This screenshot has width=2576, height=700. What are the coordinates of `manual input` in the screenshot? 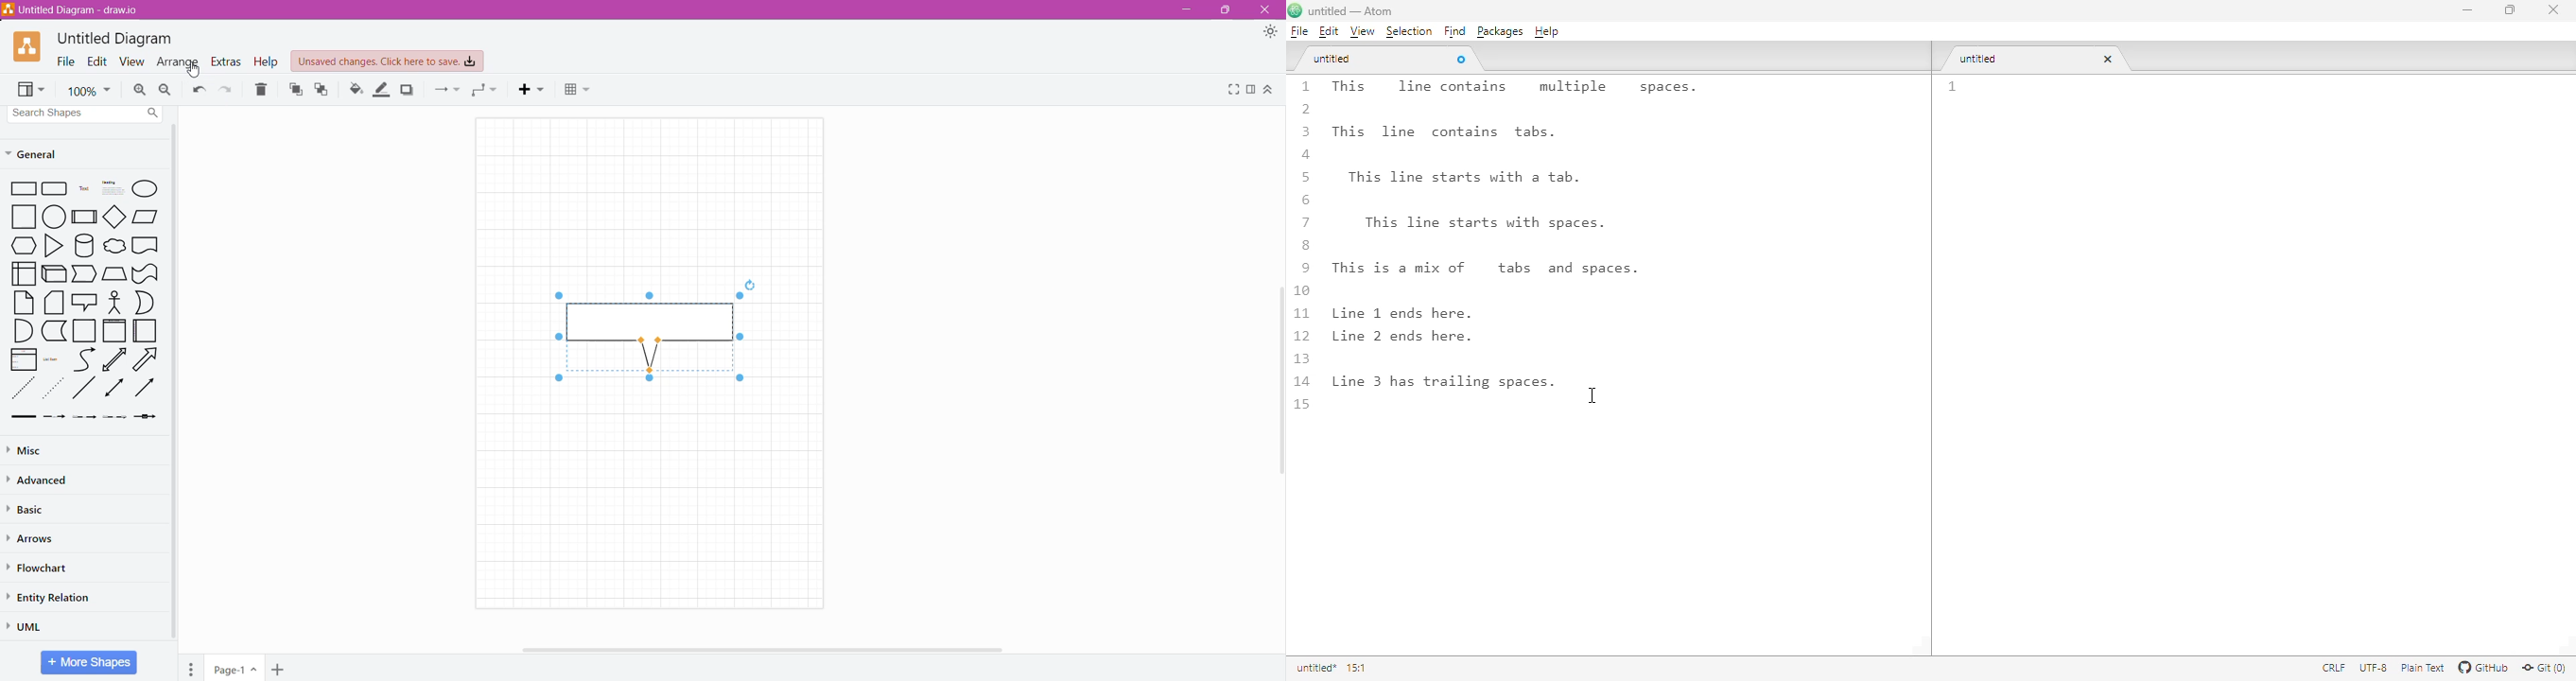 It's located at (115, 273).